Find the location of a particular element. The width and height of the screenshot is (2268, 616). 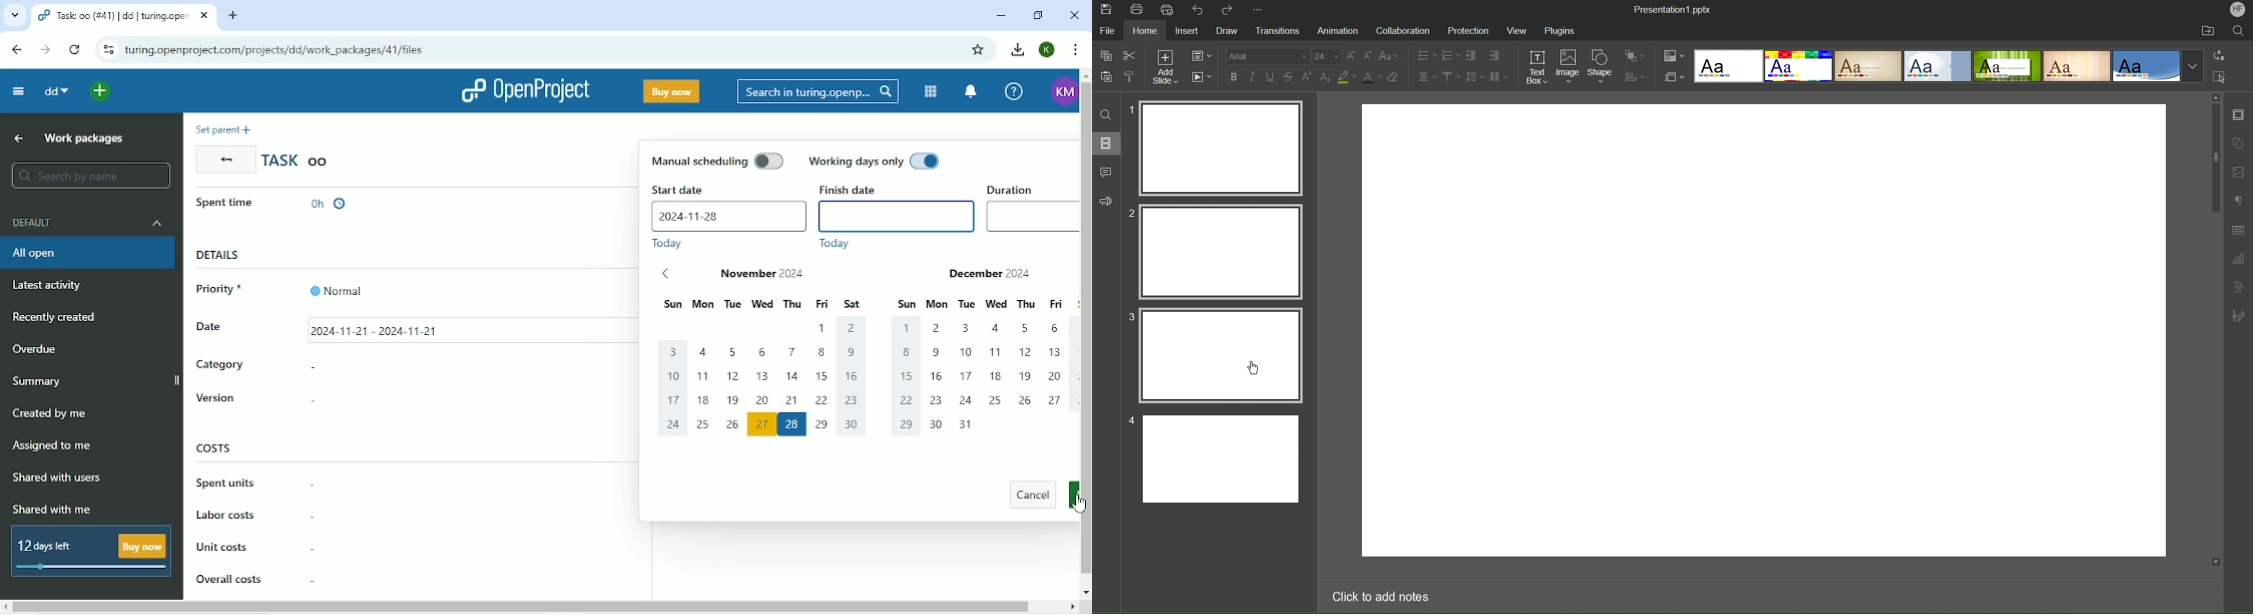

Set parent is located at coordinates (222, 129).